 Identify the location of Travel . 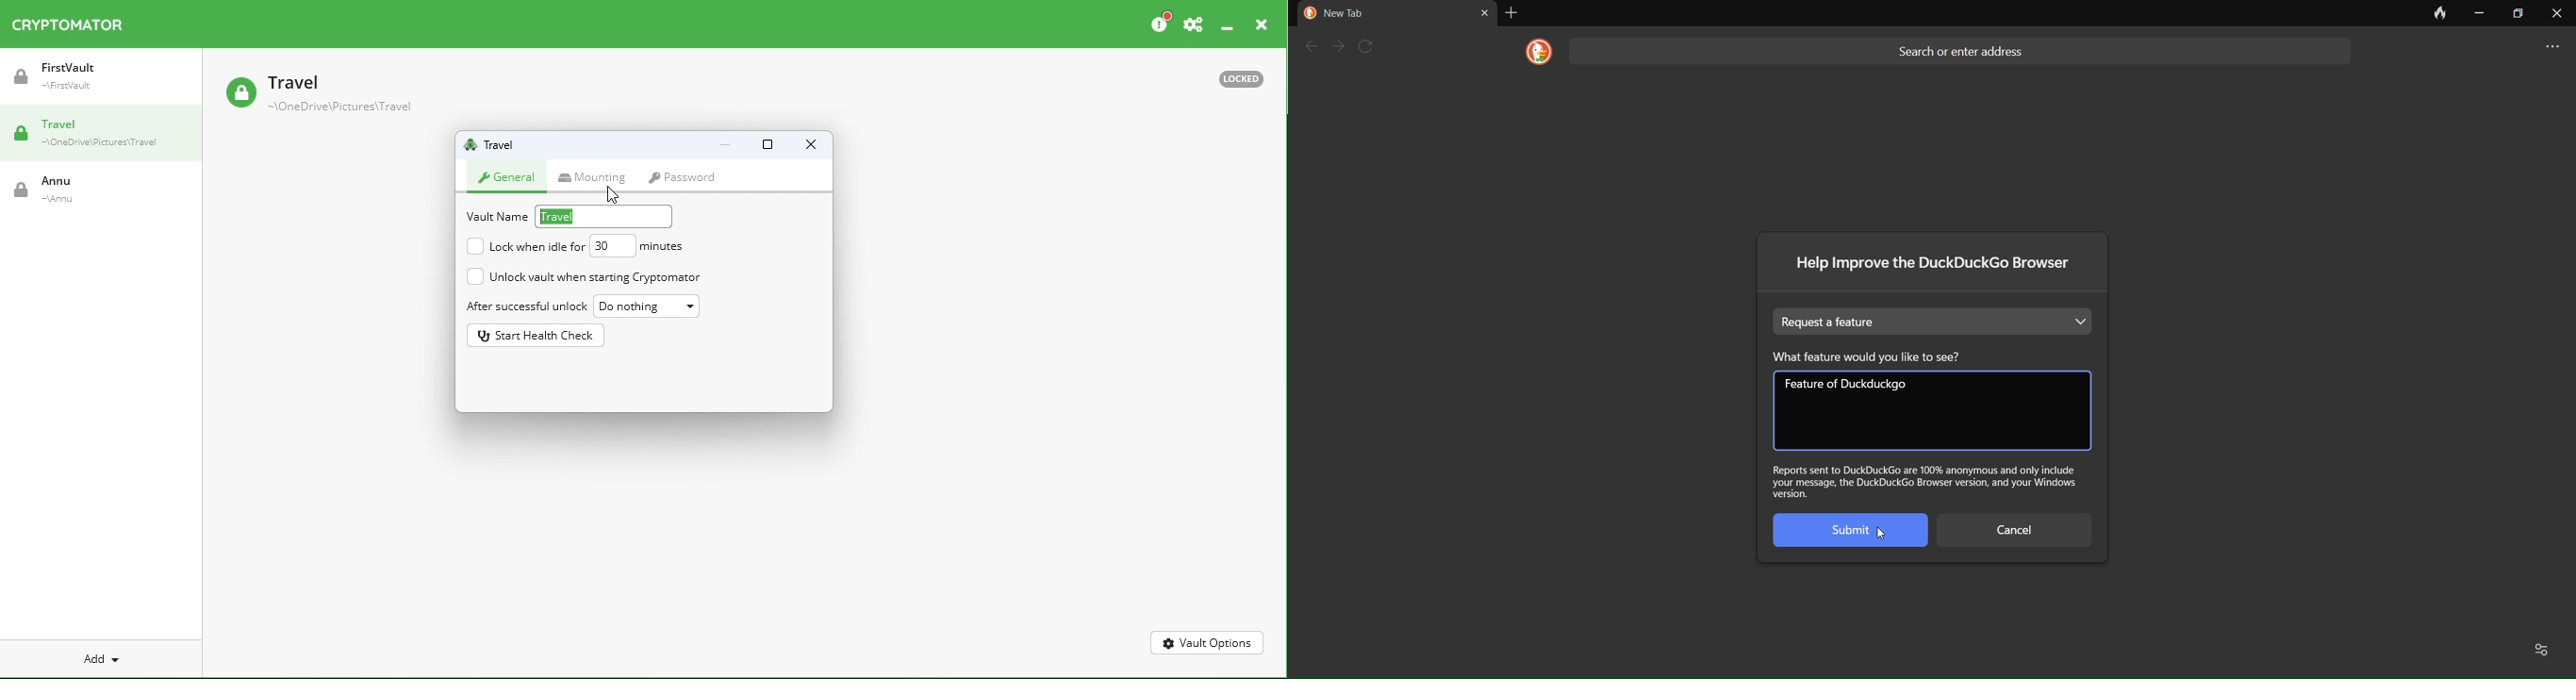
(103, 137).